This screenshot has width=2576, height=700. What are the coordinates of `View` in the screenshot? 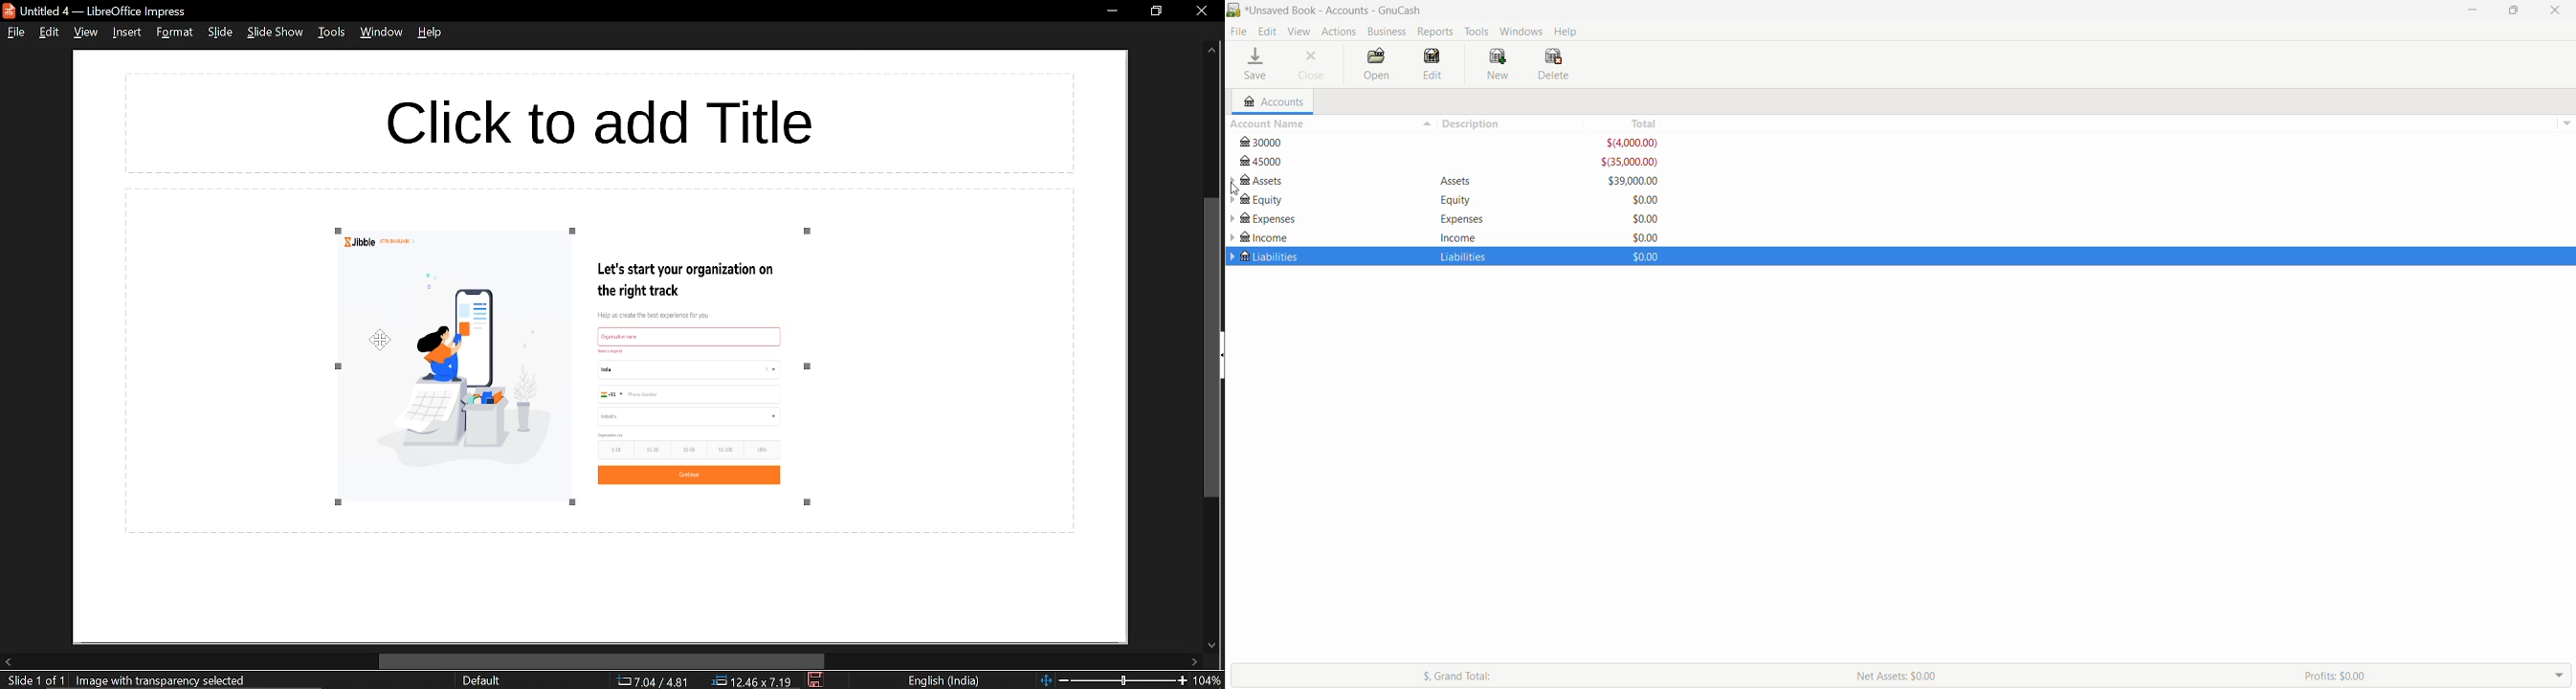 It's located at (1300, 31).